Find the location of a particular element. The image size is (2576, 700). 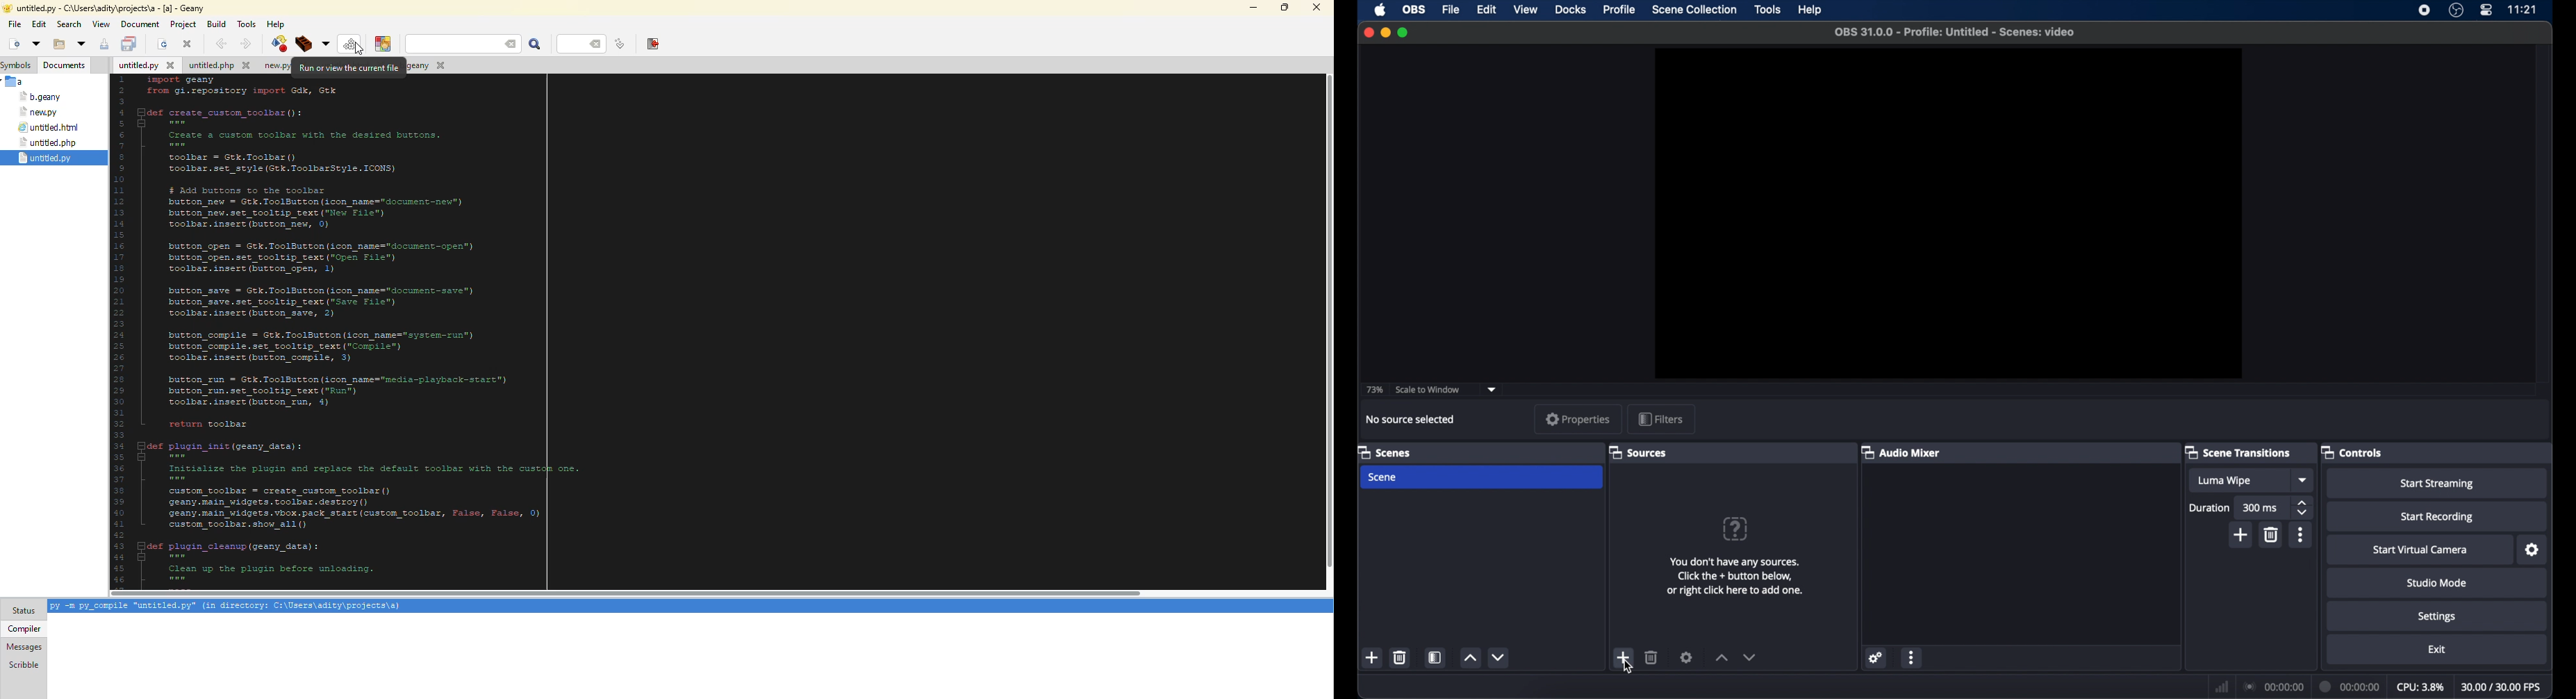

delete is located at coordinates (1652, 657).